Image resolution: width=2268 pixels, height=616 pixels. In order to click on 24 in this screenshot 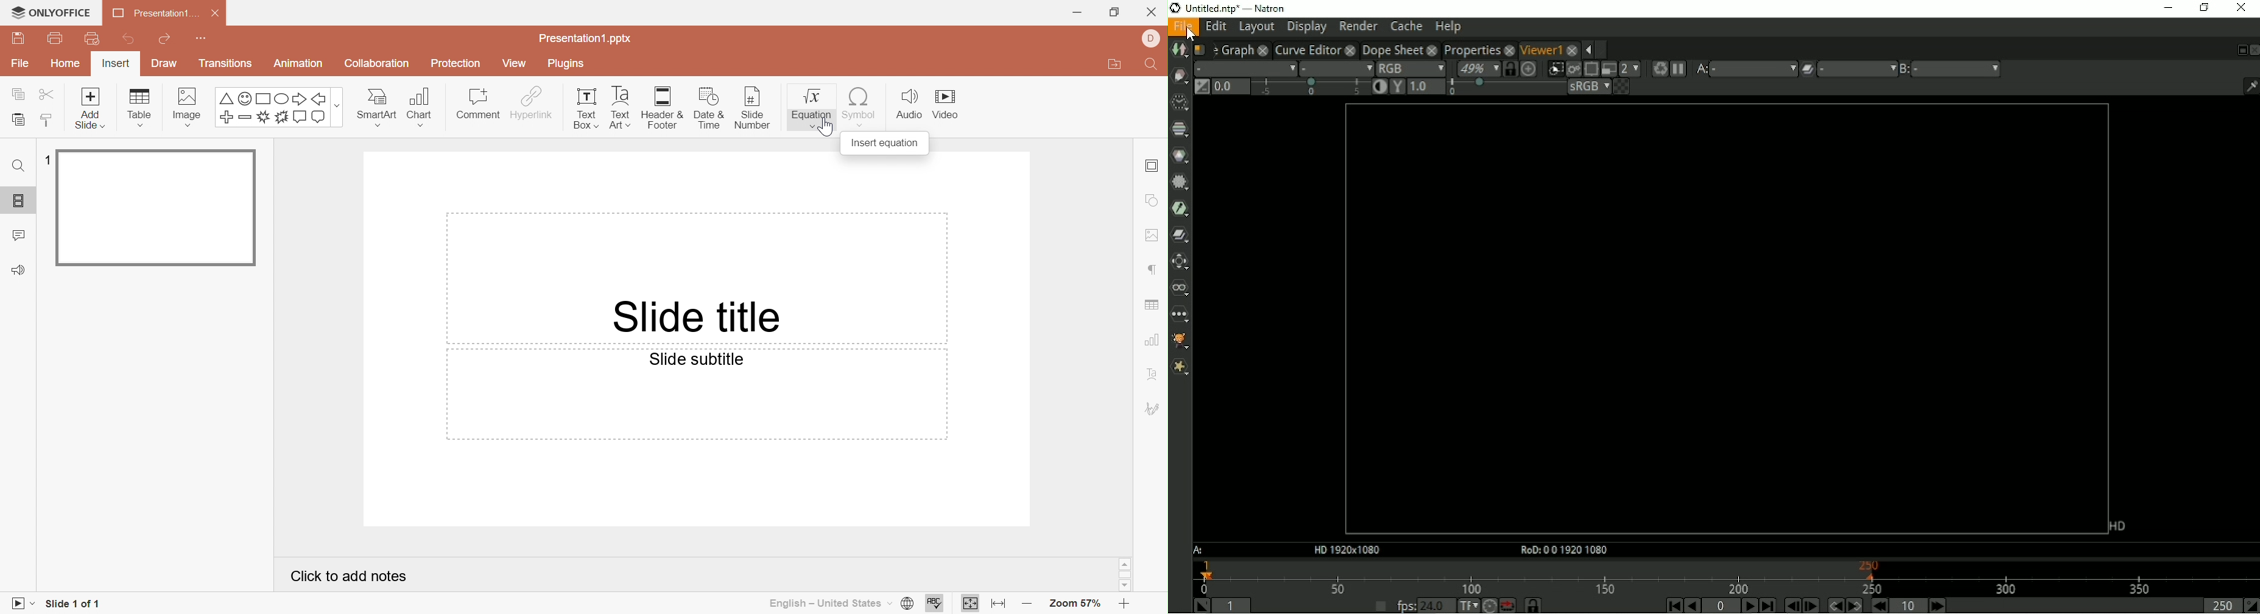, I will do `click(1436, 605)`.